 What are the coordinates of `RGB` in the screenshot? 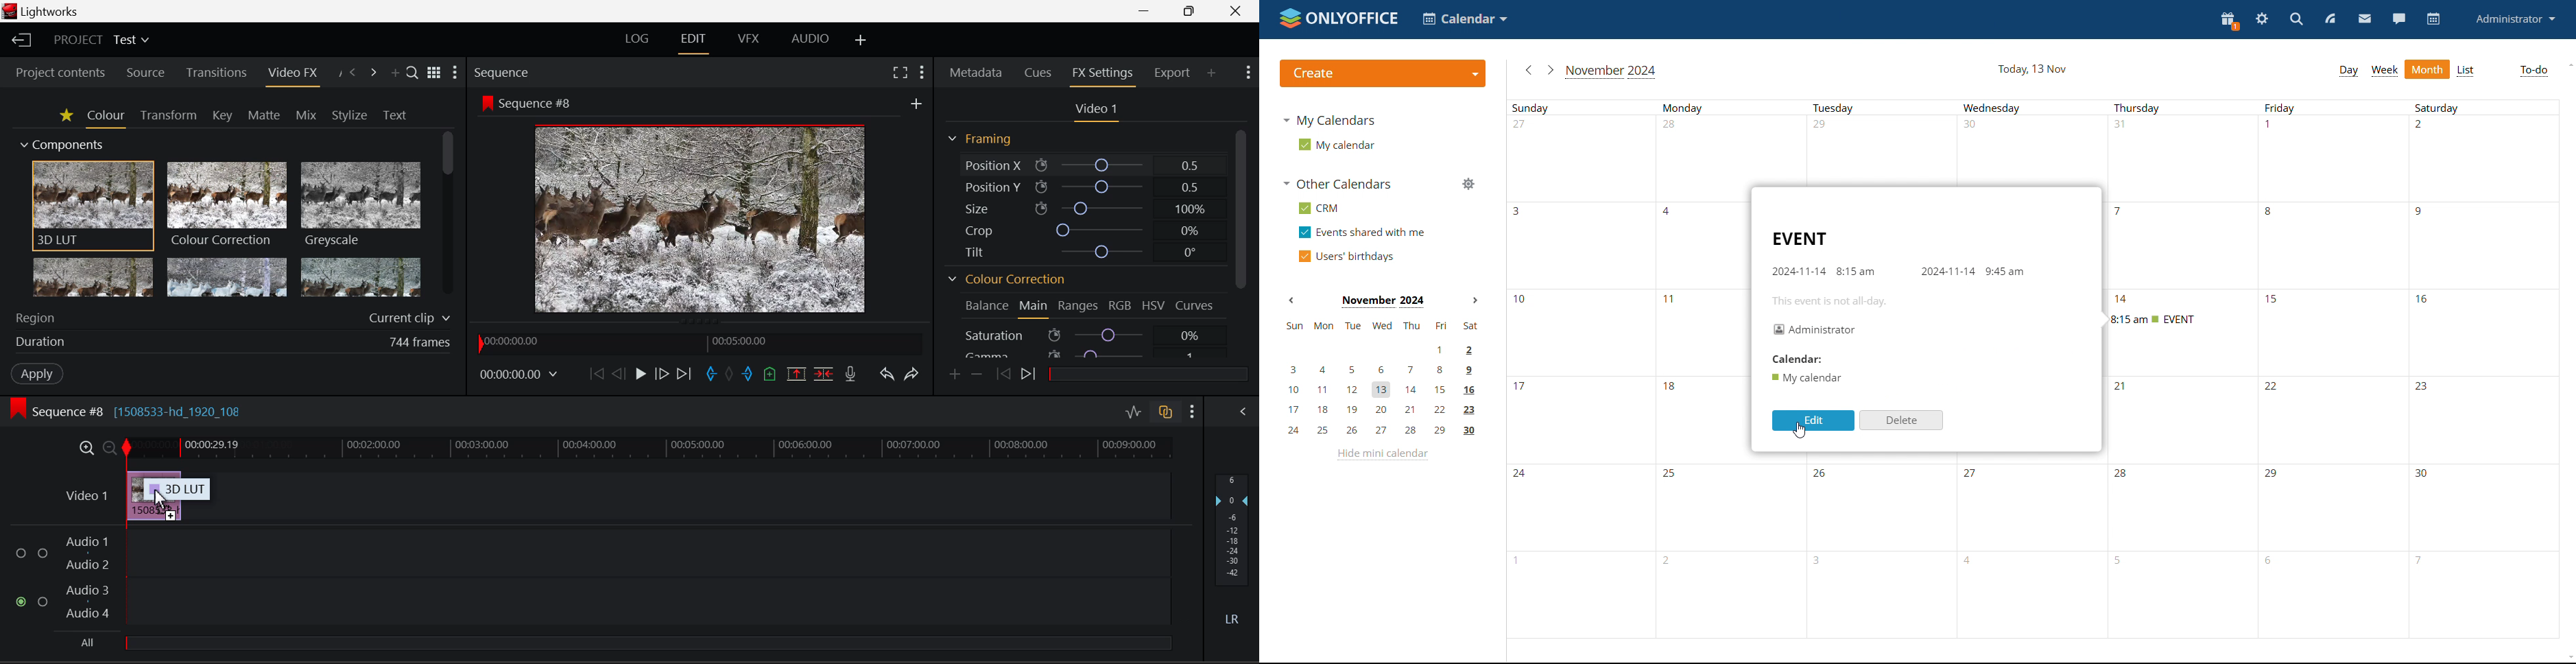 It's located at (1120, 305).